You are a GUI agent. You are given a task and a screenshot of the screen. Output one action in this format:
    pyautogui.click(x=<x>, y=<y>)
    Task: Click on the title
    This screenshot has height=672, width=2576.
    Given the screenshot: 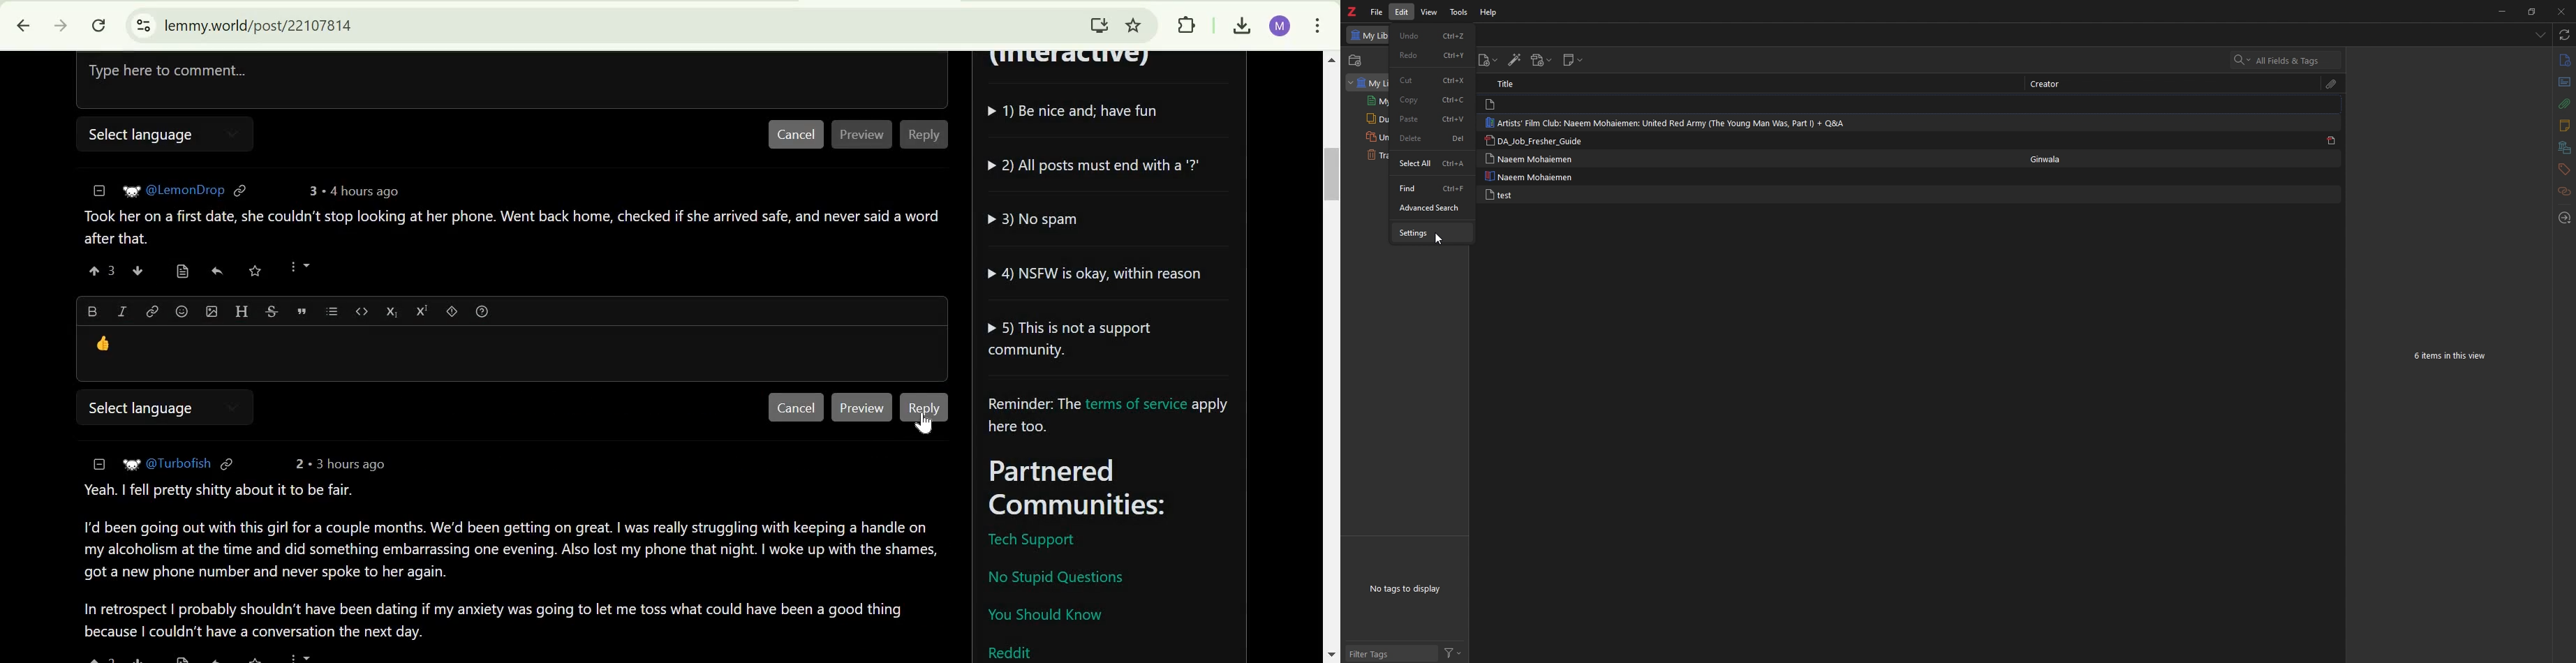 What is the action you would take?
    pyautogui.click(x=1512, y=84)
    